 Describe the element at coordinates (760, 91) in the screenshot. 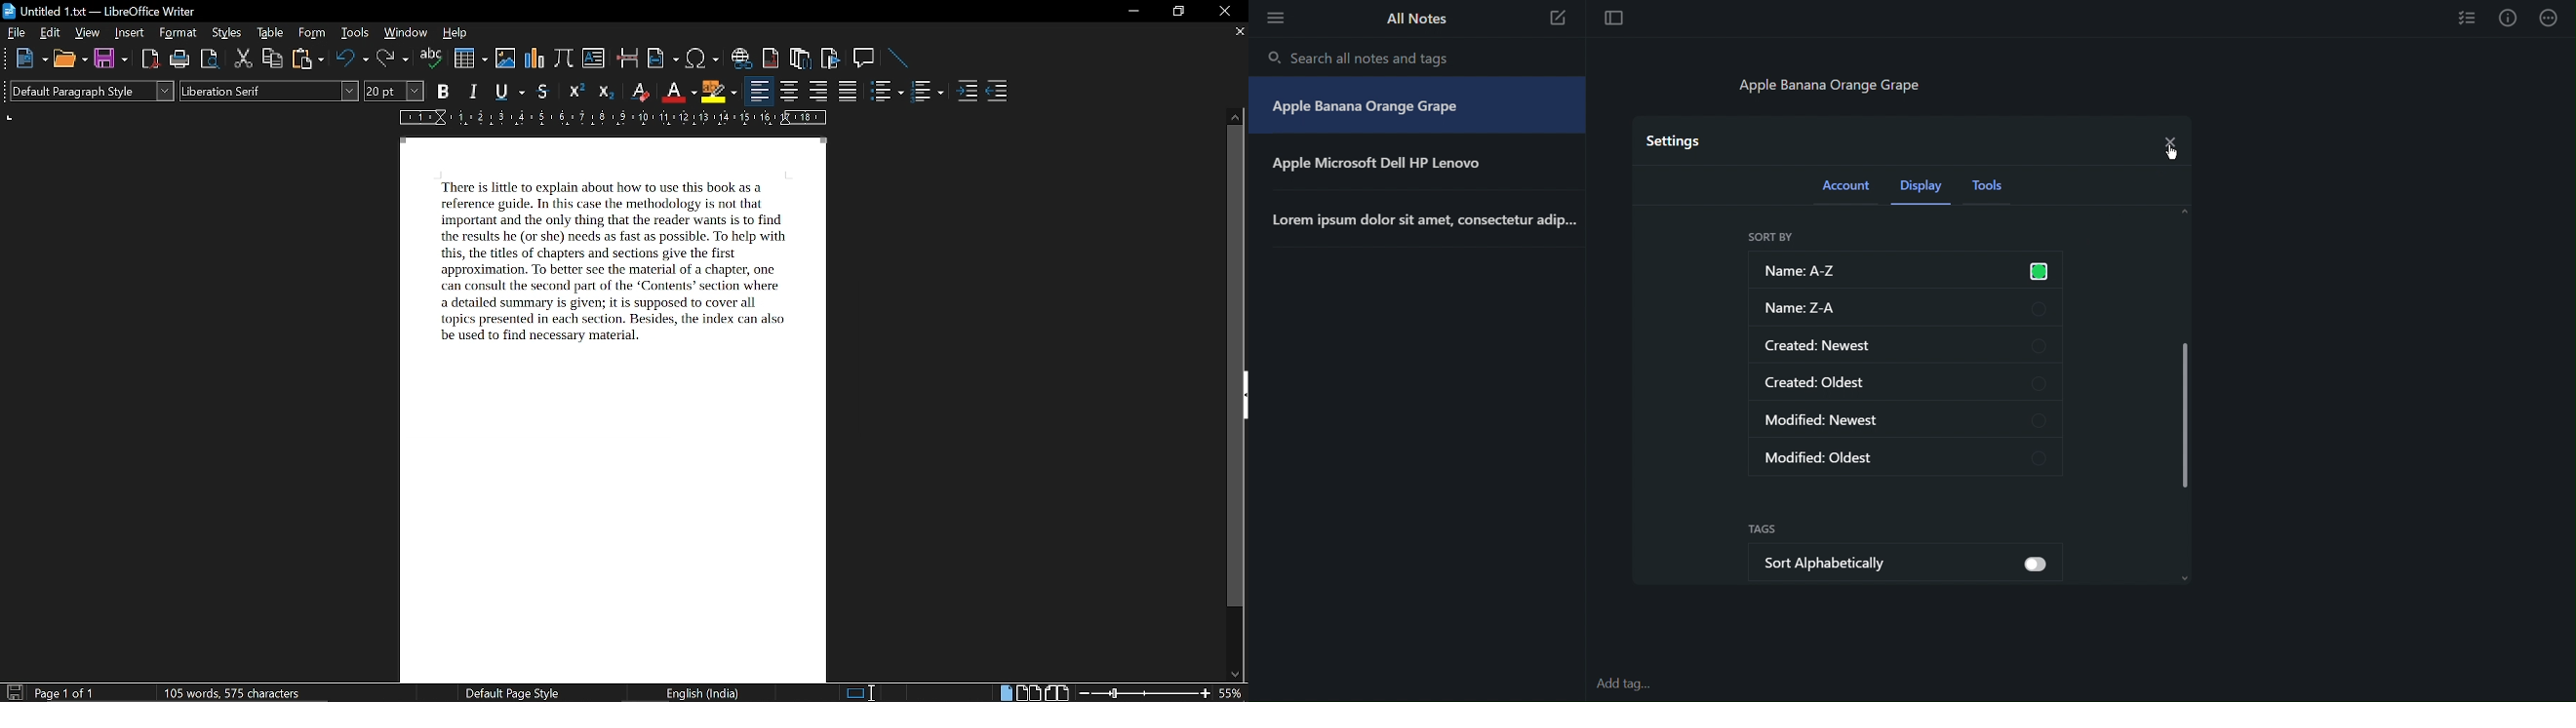

I see `align left` at that location.